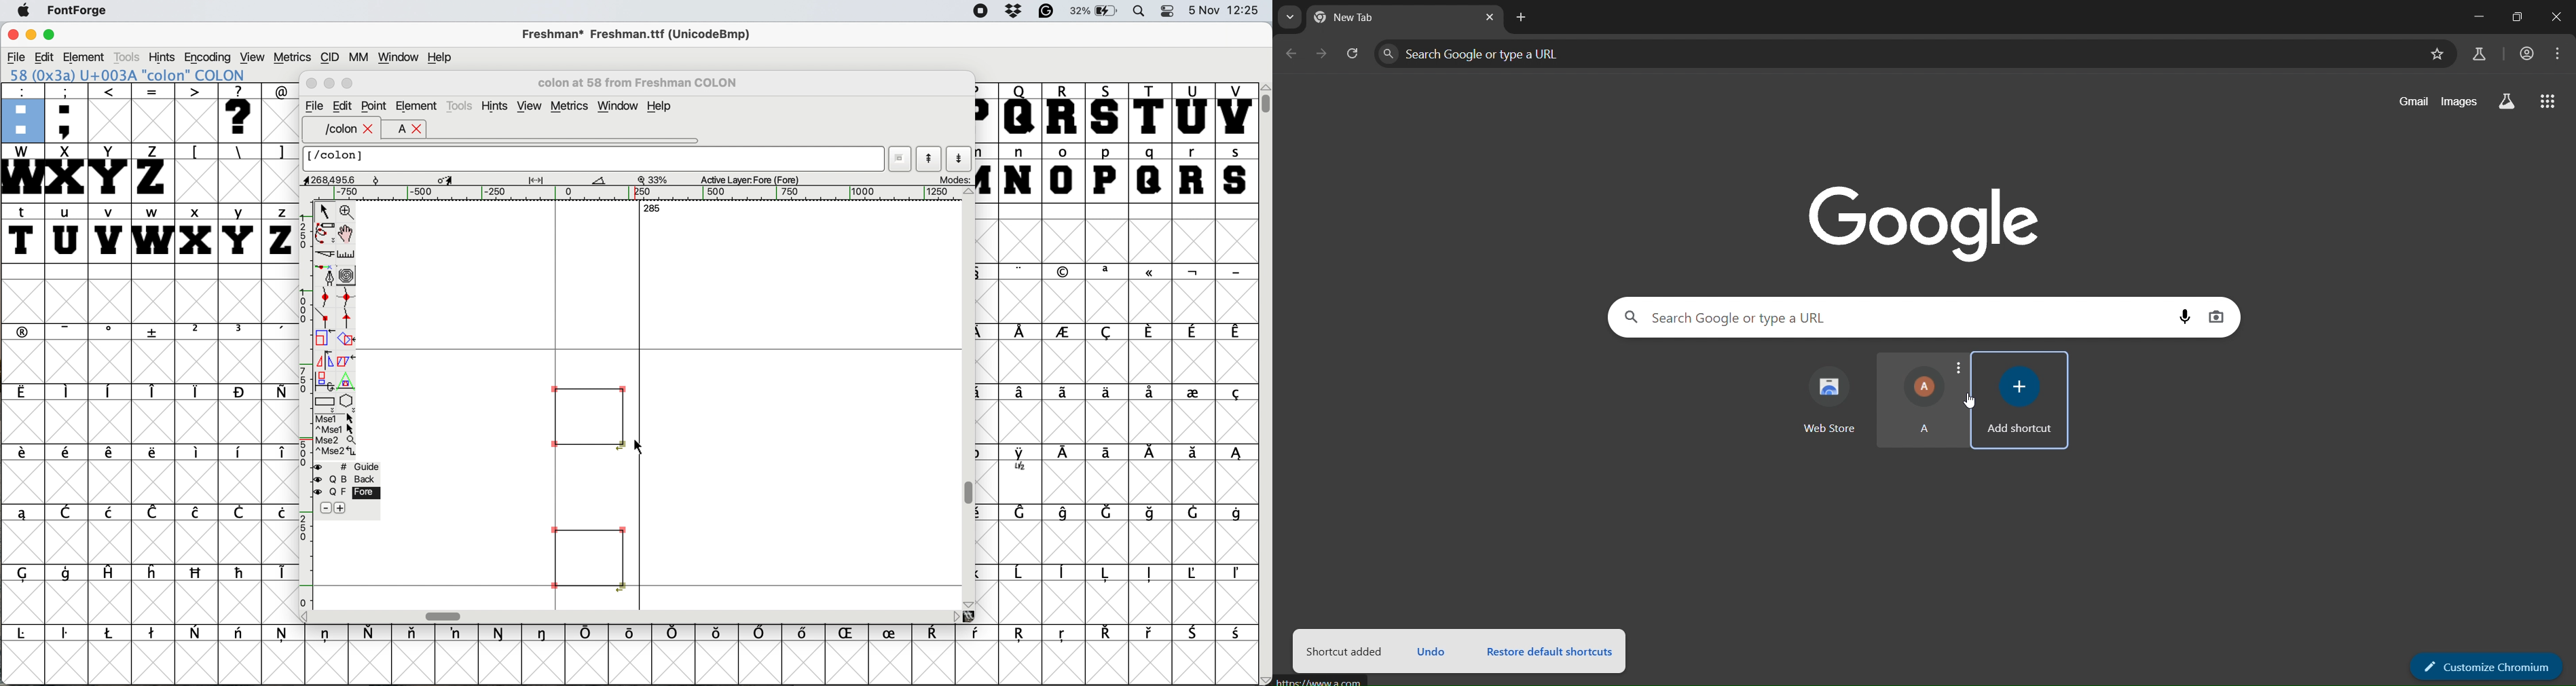 The width and height of the screenshot is (2576, 700). What do you see at coordinates (500, 633) in the screenshot?
I see `symbol` at bounding box center [500, 633].